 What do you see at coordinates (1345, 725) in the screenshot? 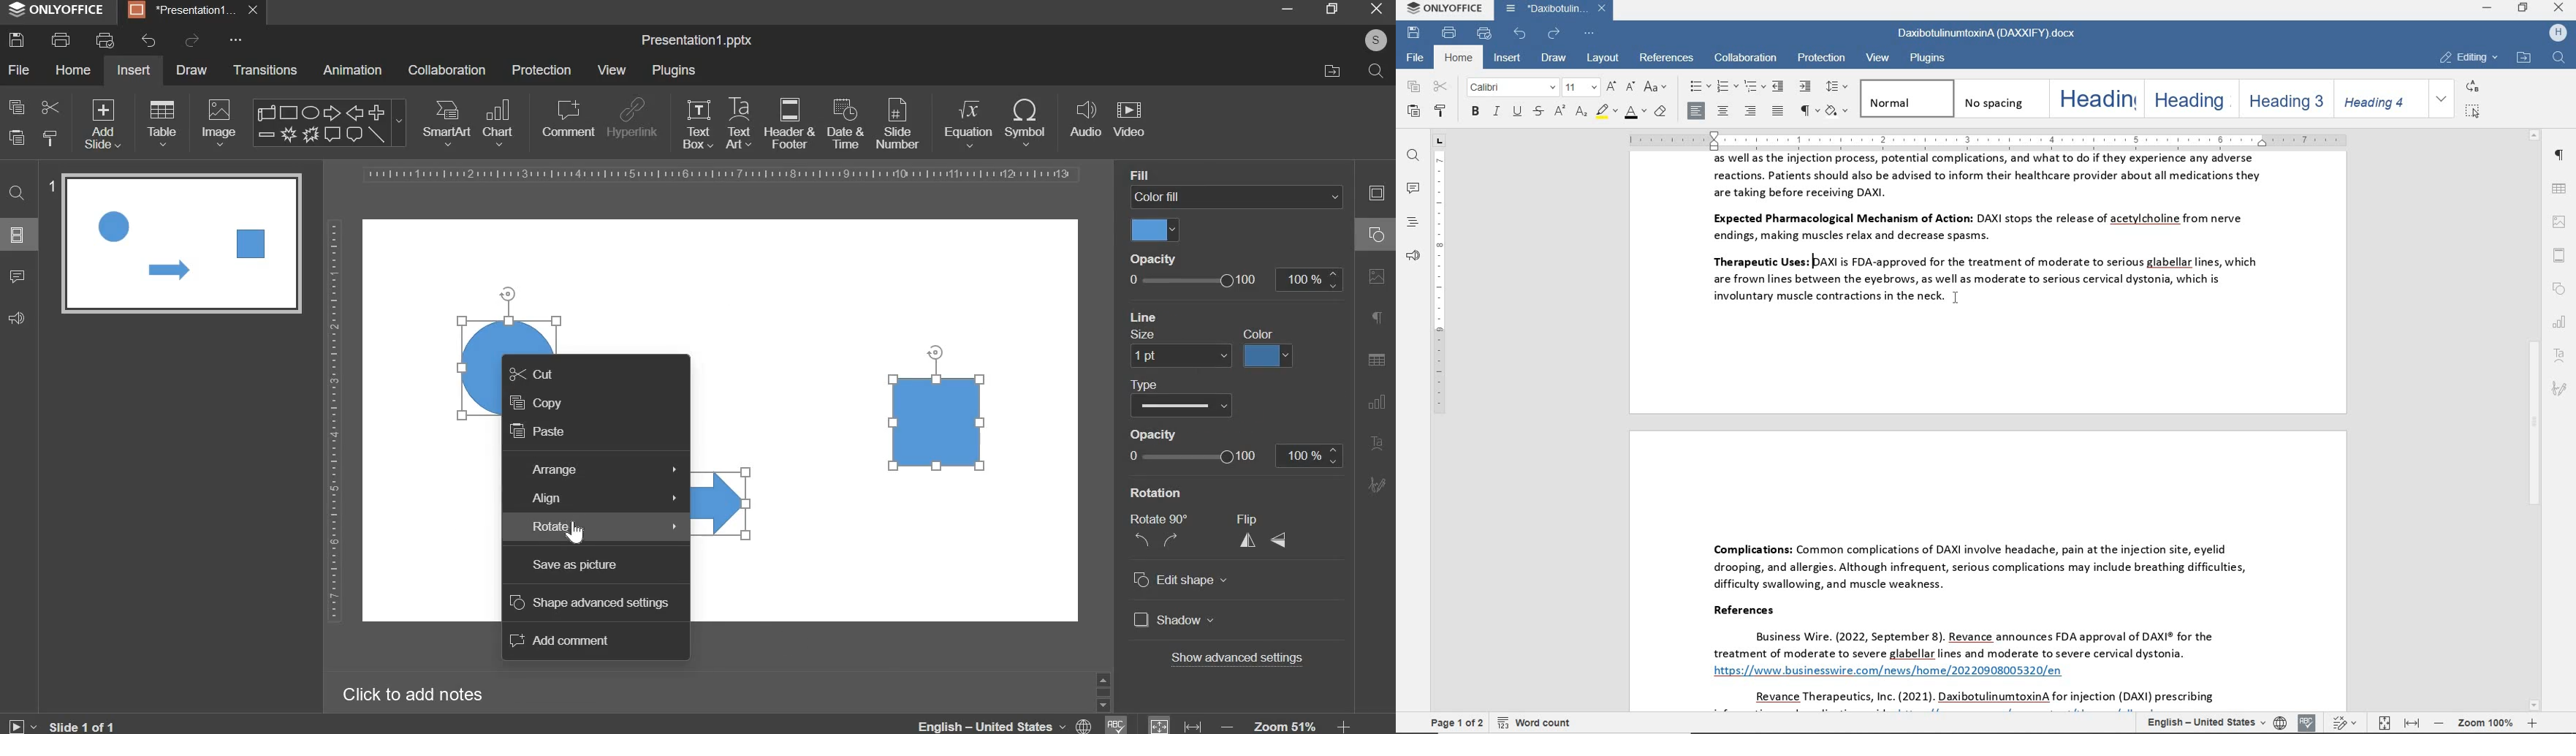
I see `increase zoom` at bounding box center [1345, 725].